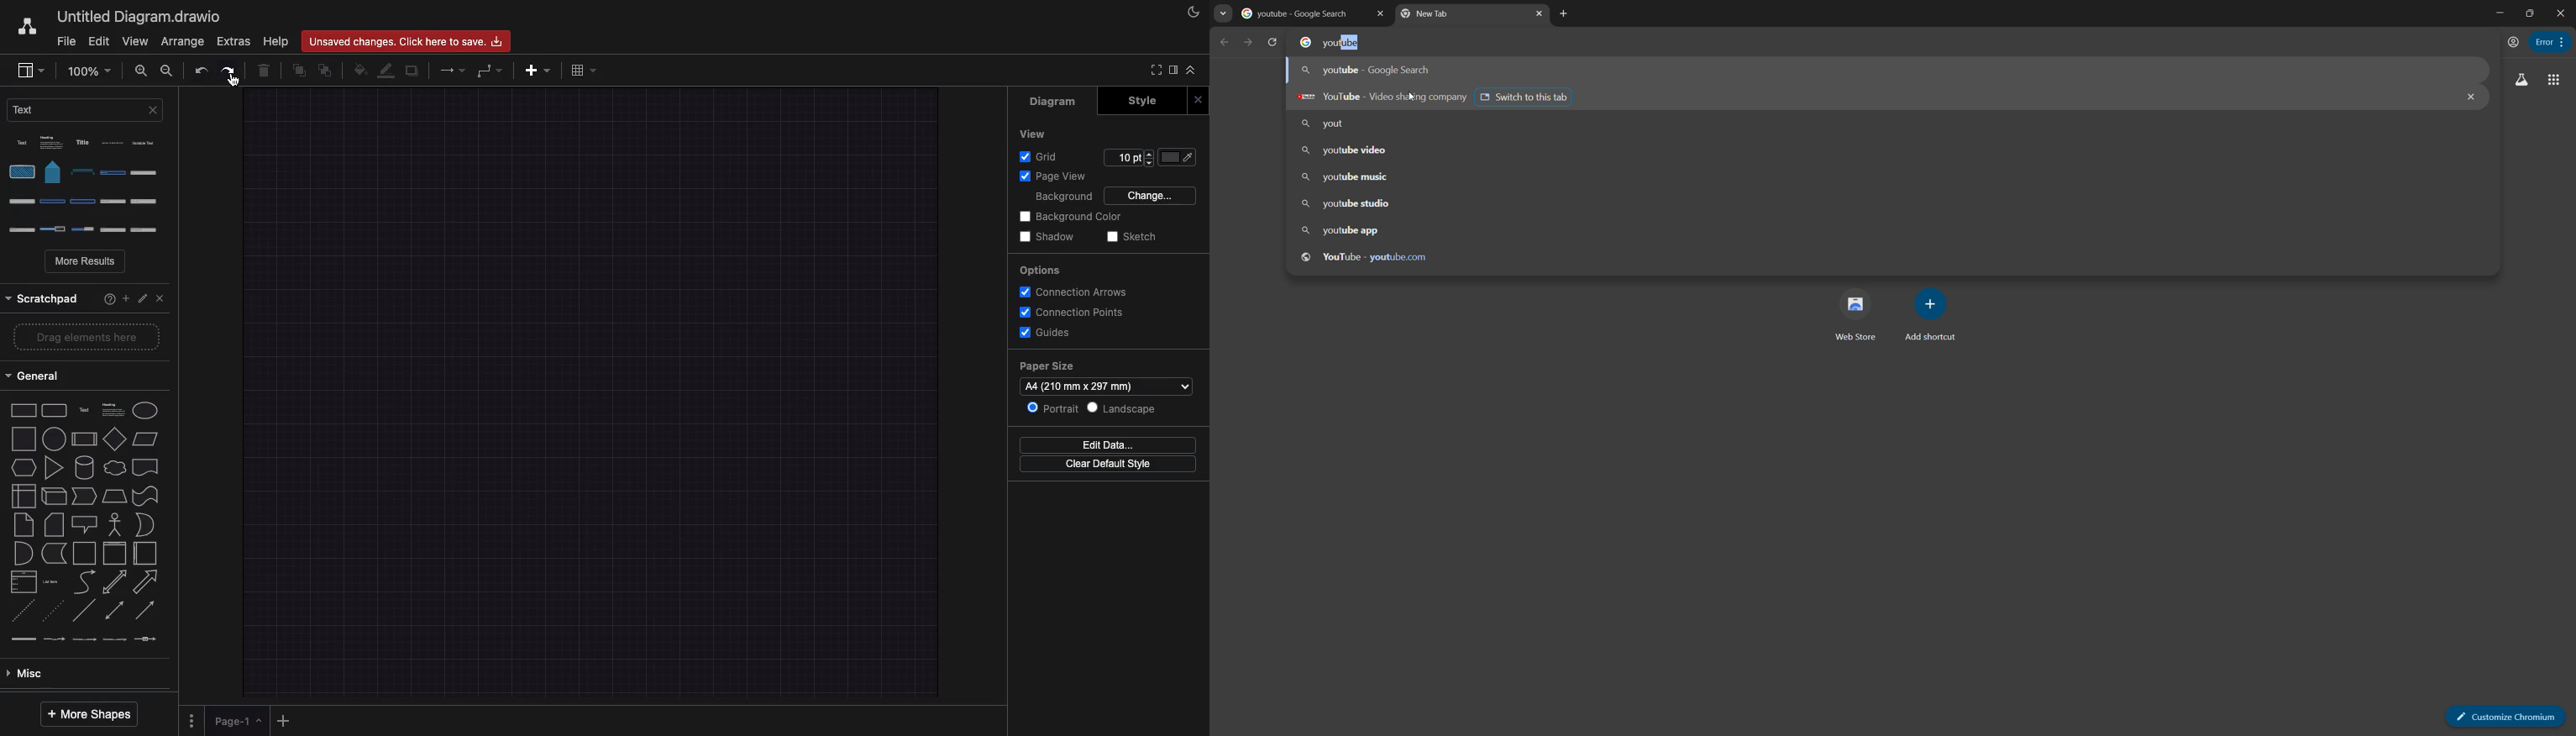 The image size is (2576, 756). I want to click on Background, so click(1062, 197).